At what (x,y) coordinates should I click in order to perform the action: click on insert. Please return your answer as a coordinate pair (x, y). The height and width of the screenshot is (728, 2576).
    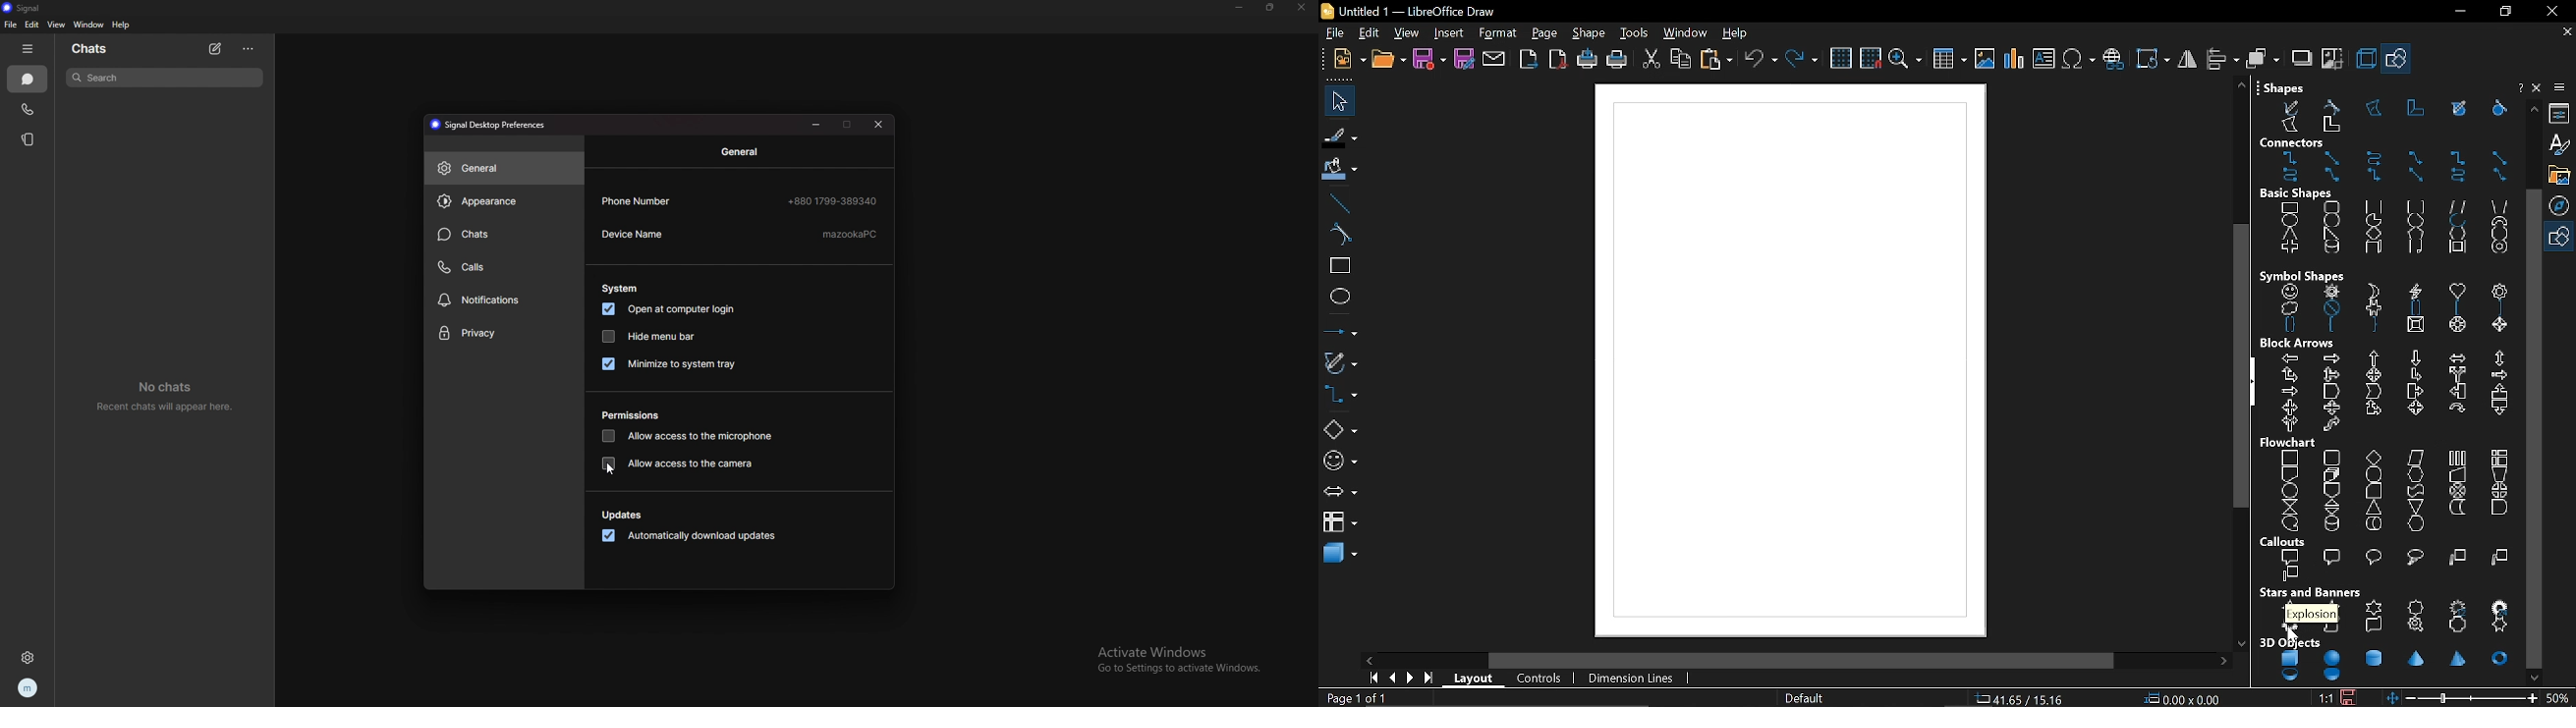
    Looking at the image, I should click on (1451, 32).